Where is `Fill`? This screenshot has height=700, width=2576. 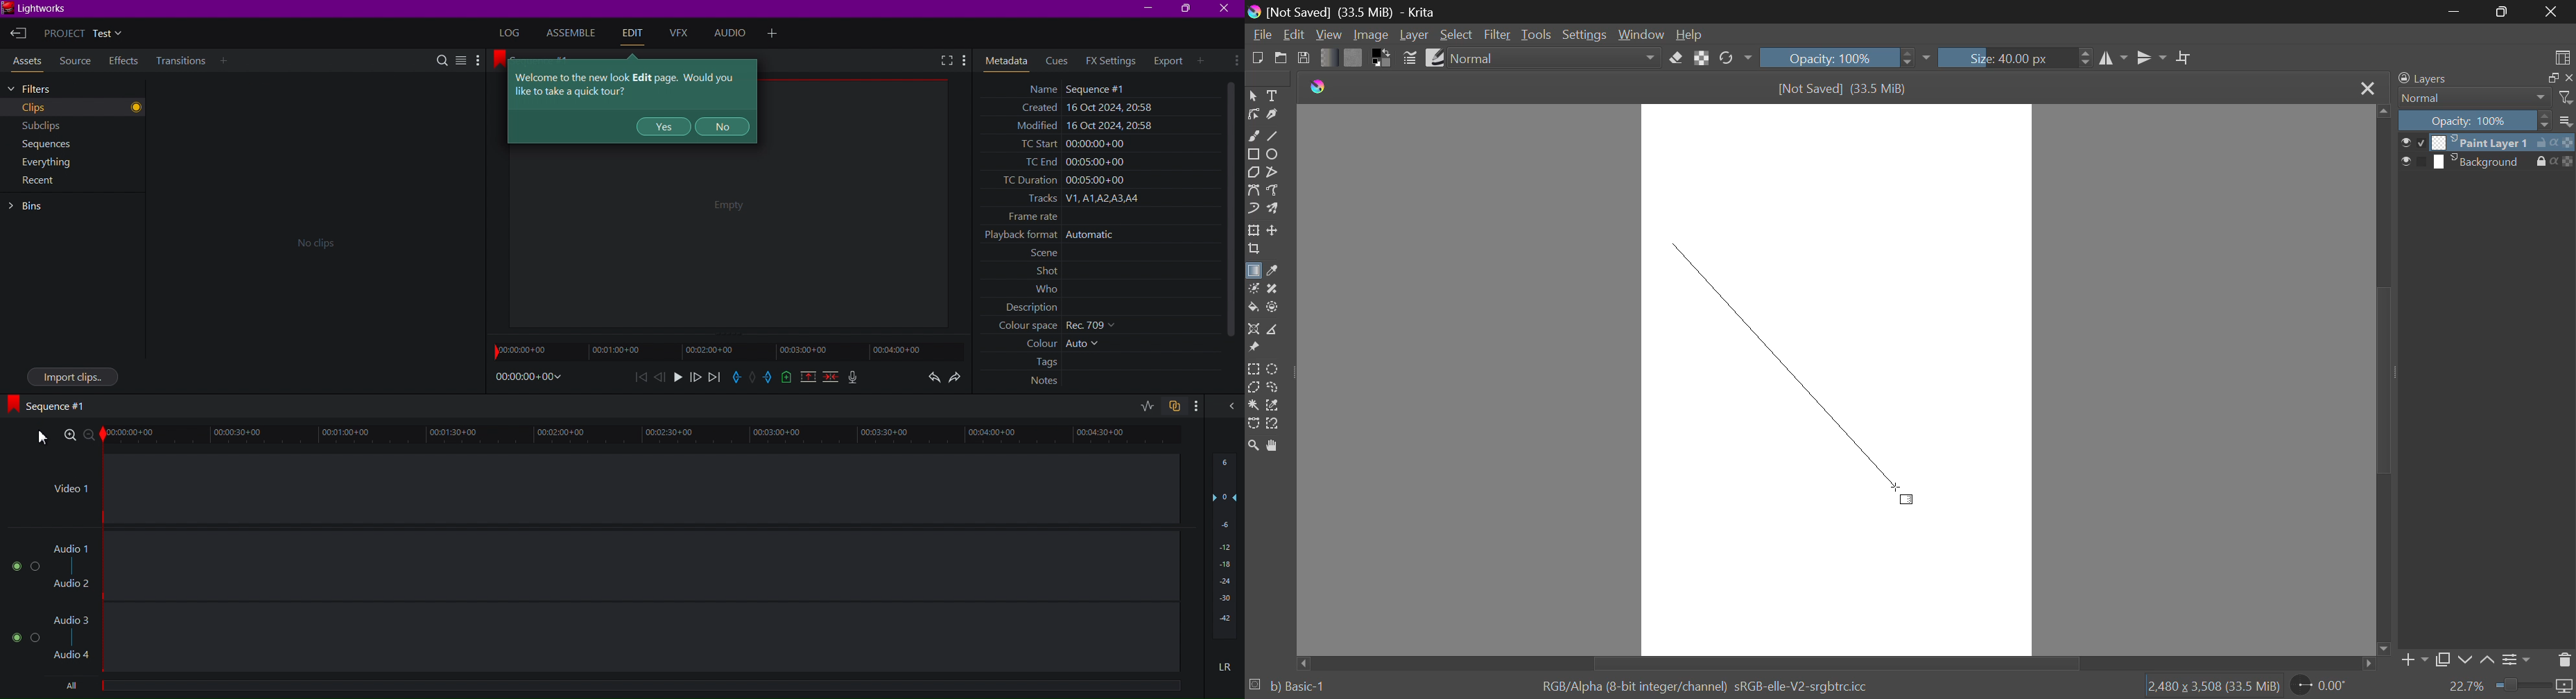
Fill is located at coordinates (1253, 307).